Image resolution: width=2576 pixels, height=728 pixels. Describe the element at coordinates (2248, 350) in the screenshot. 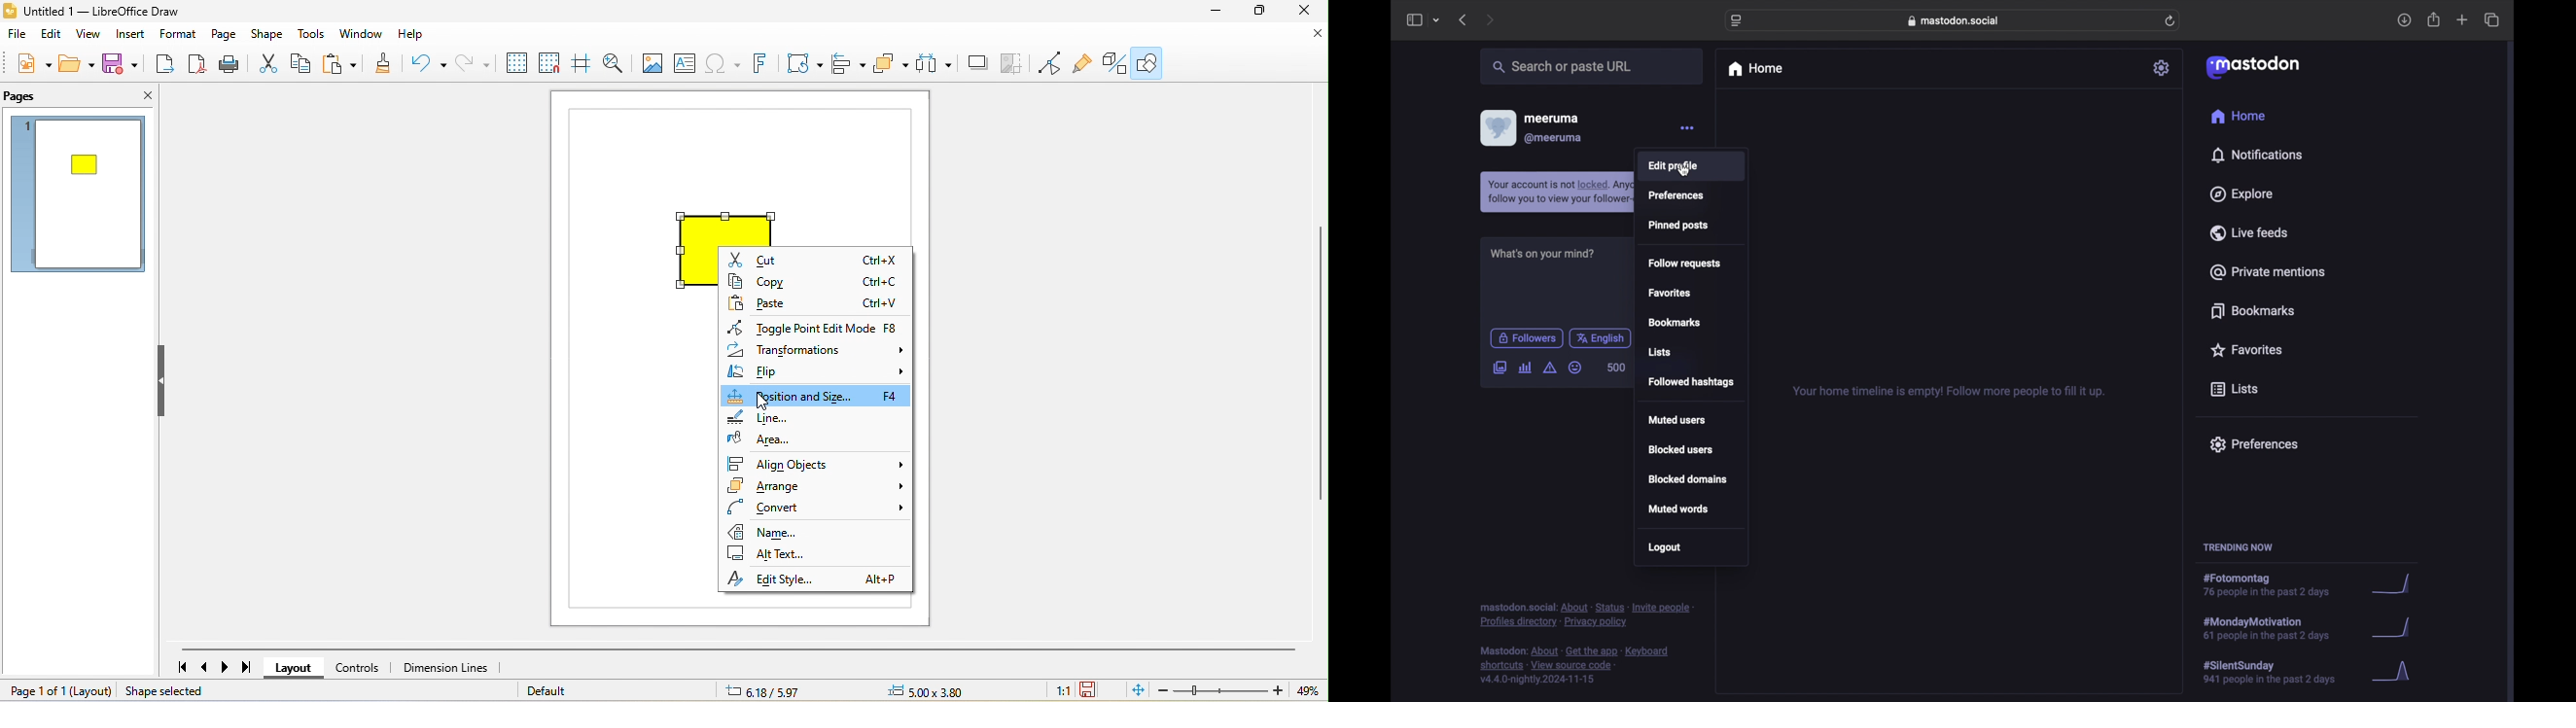

I see `favorites` at that location.